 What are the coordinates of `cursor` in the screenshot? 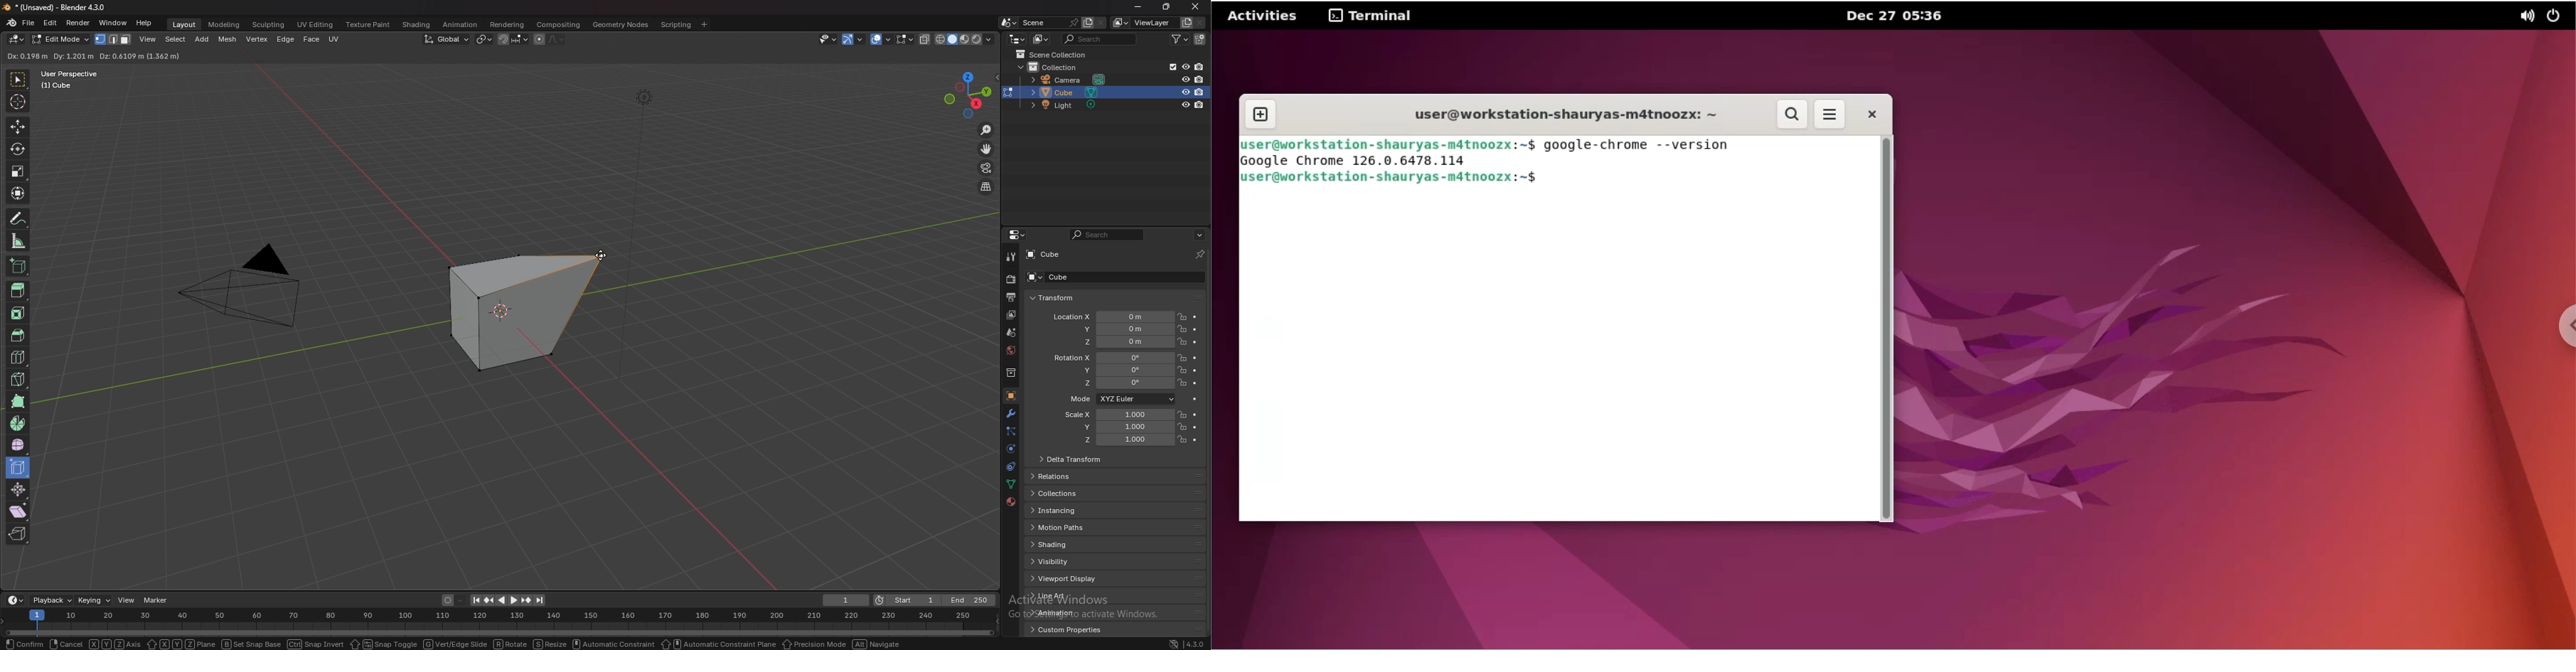 It's located at (18, 102).